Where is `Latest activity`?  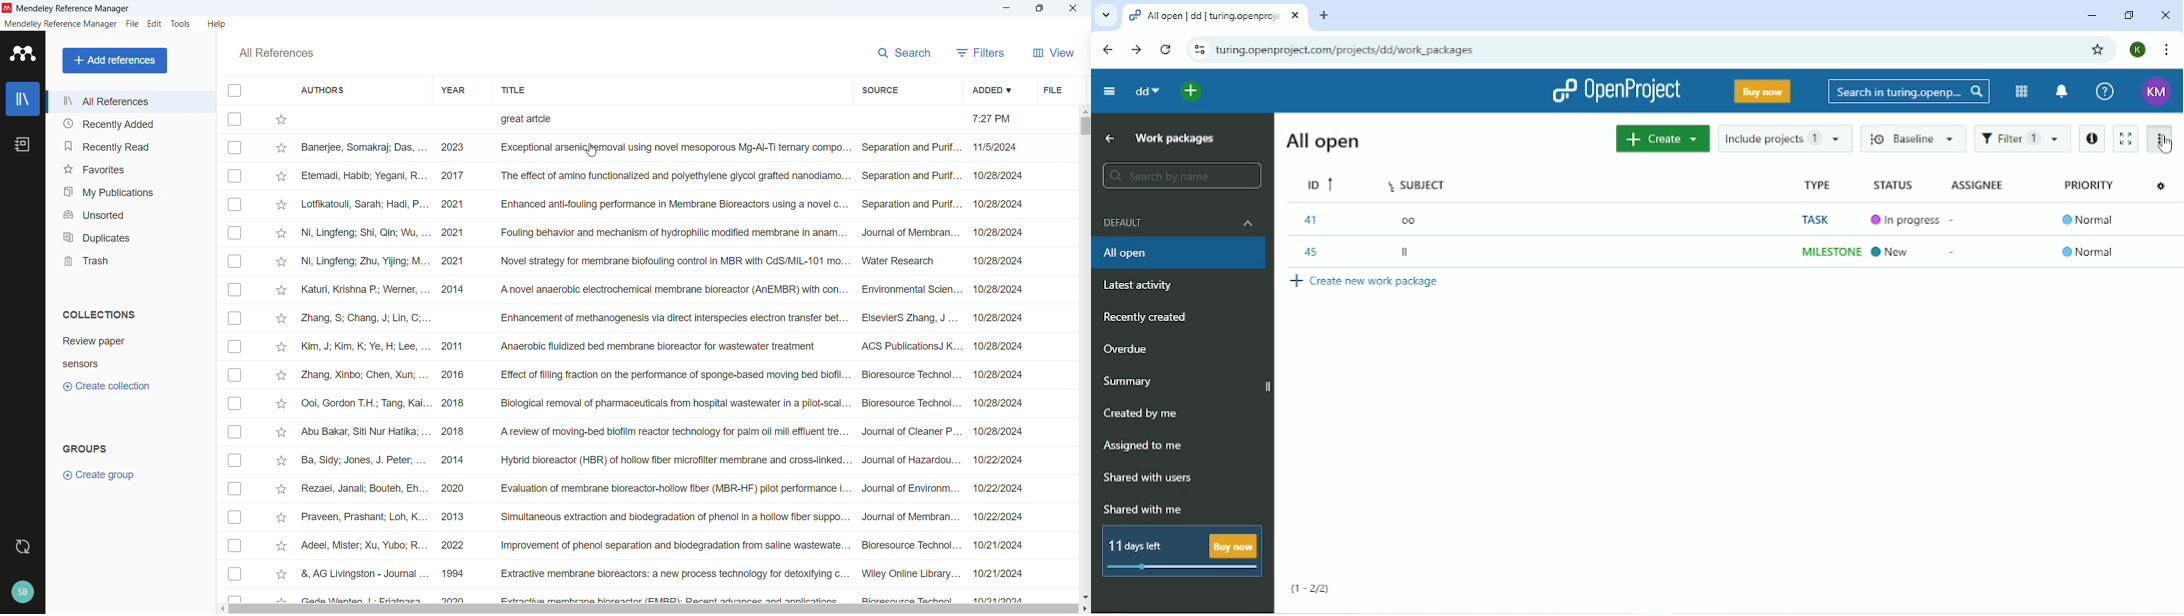 Latest activity is located at coordinates (1141, 286).